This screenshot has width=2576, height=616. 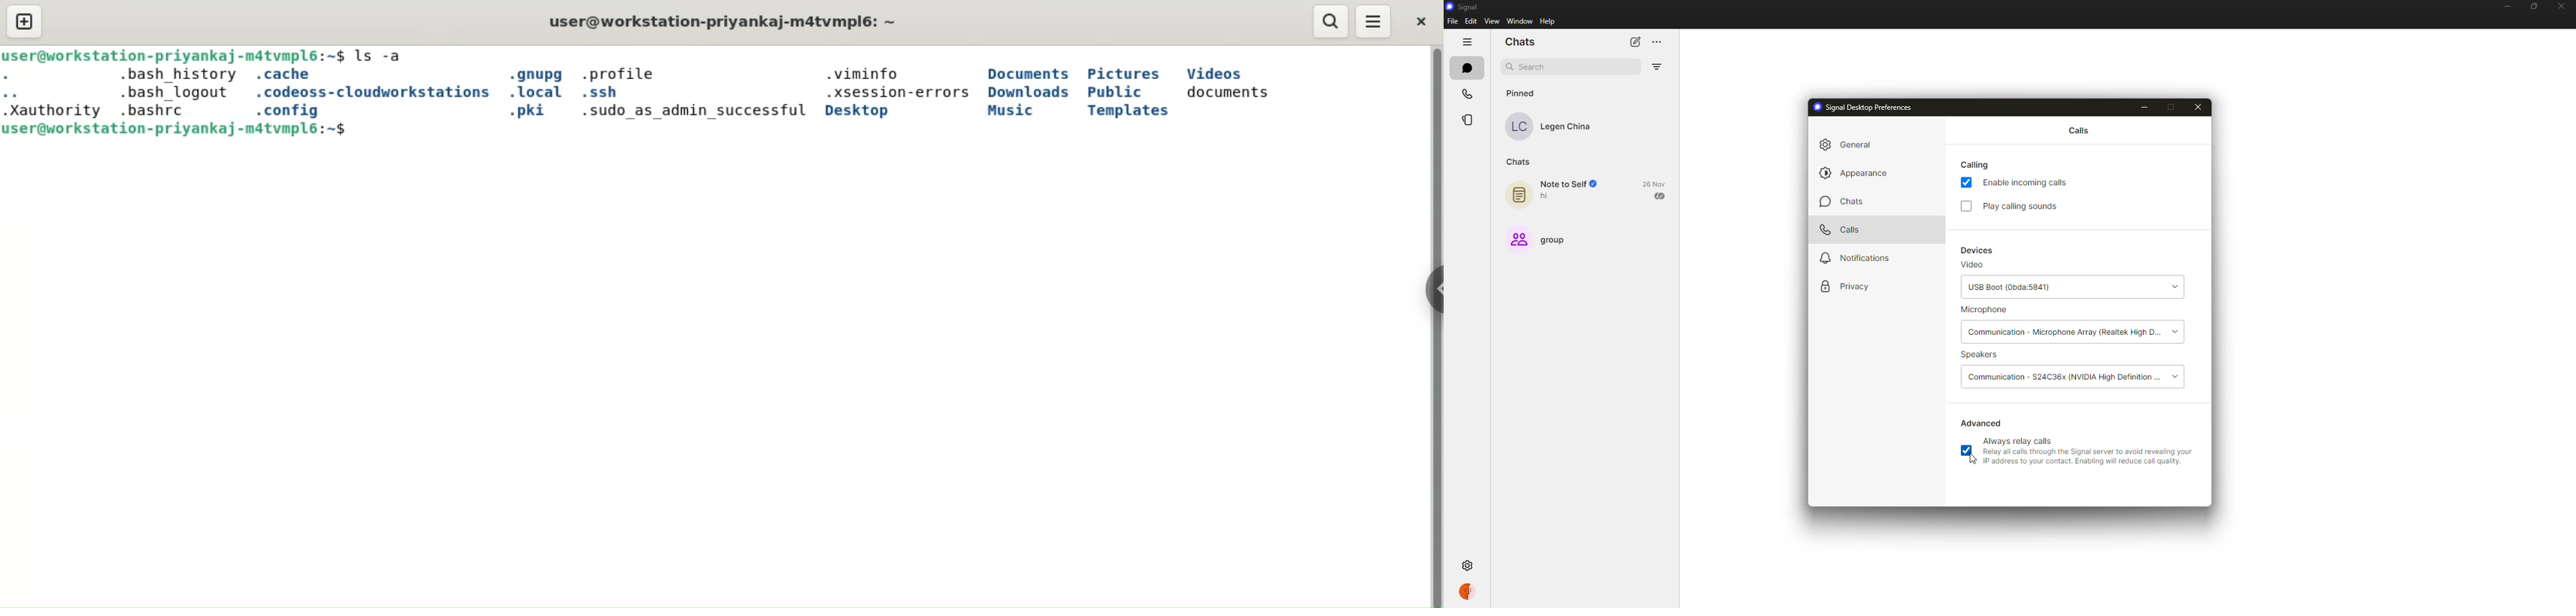 I want to click on ., so click(x=35, y=77).